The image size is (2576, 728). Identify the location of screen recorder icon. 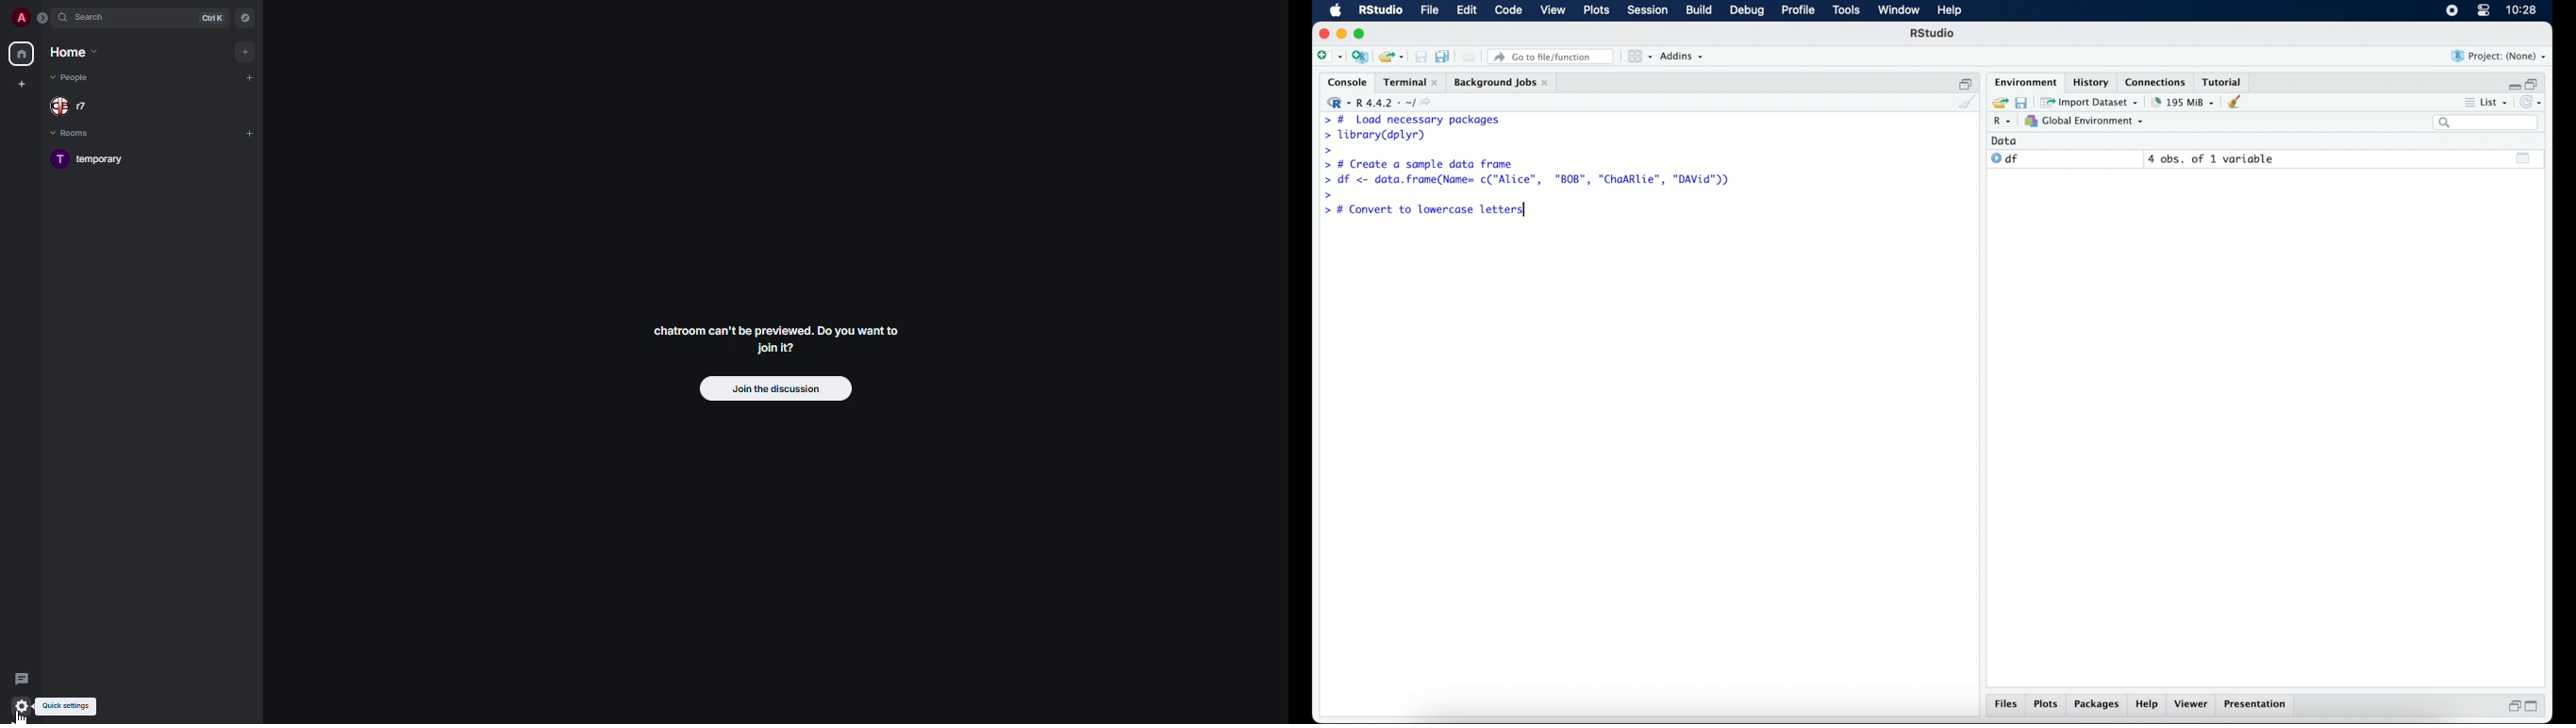
(2451, 11).